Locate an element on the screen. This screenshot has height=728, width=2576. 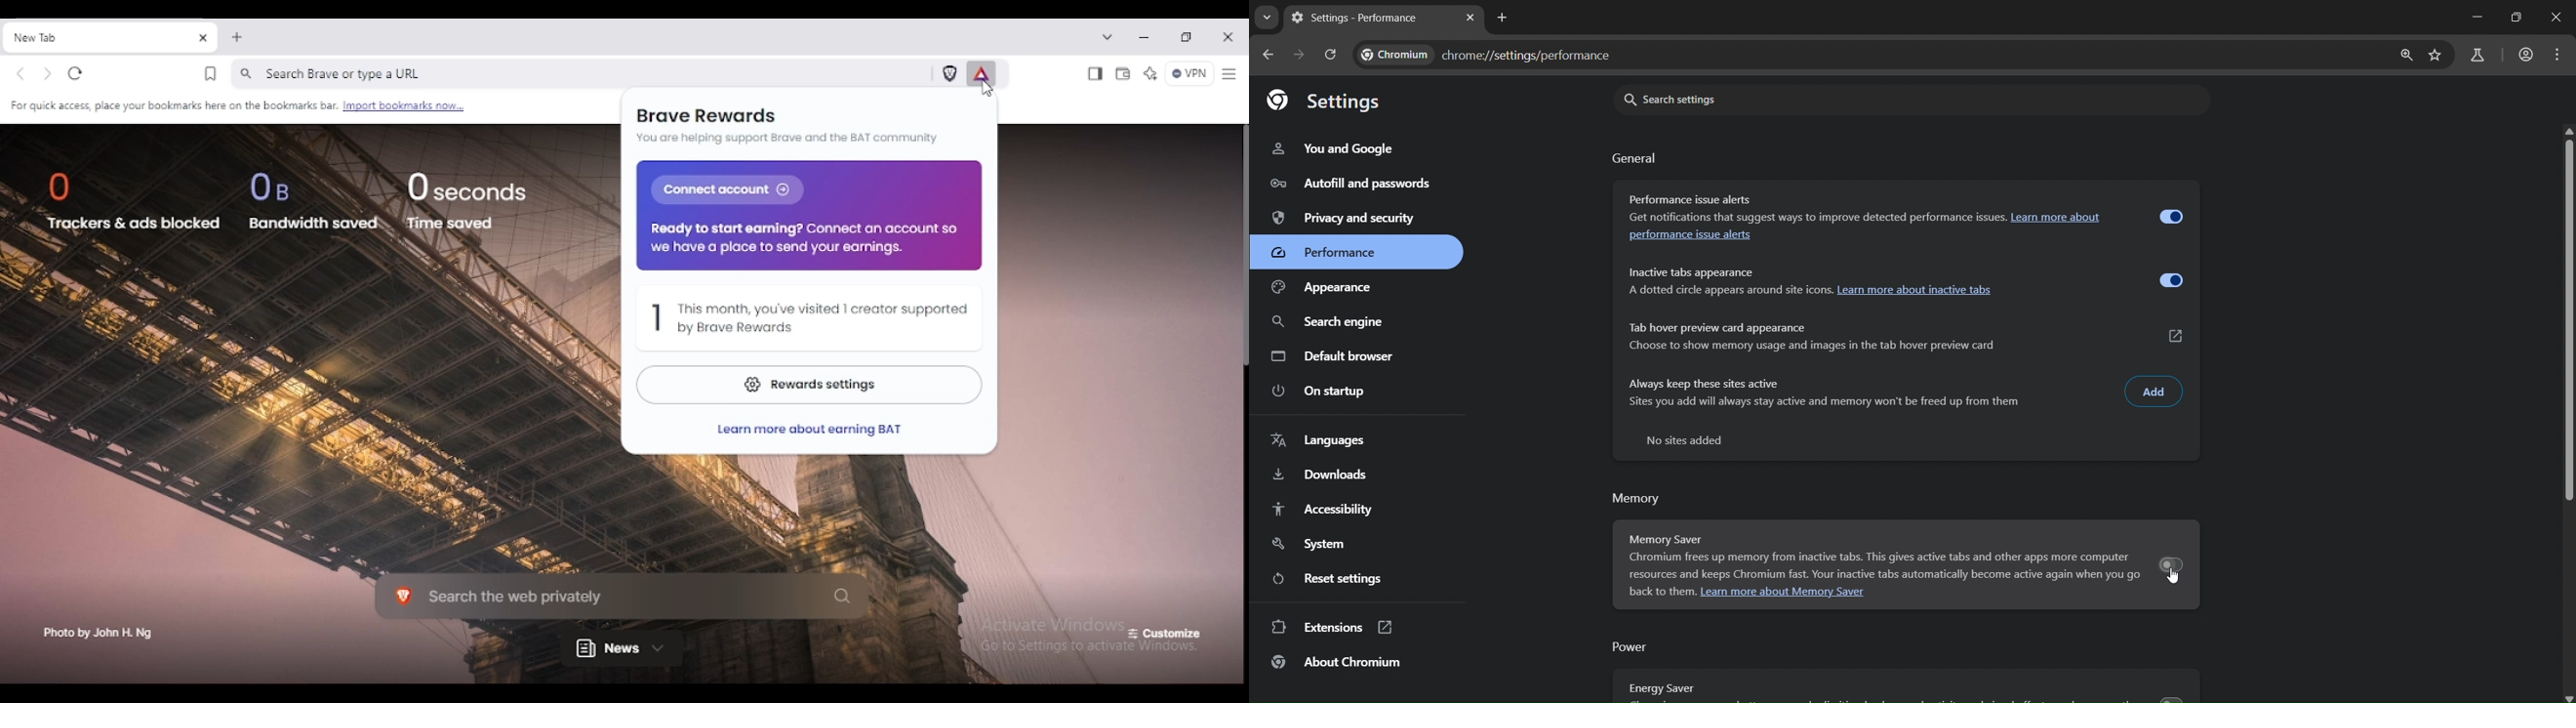
system is located at coordinates (1314, 545).